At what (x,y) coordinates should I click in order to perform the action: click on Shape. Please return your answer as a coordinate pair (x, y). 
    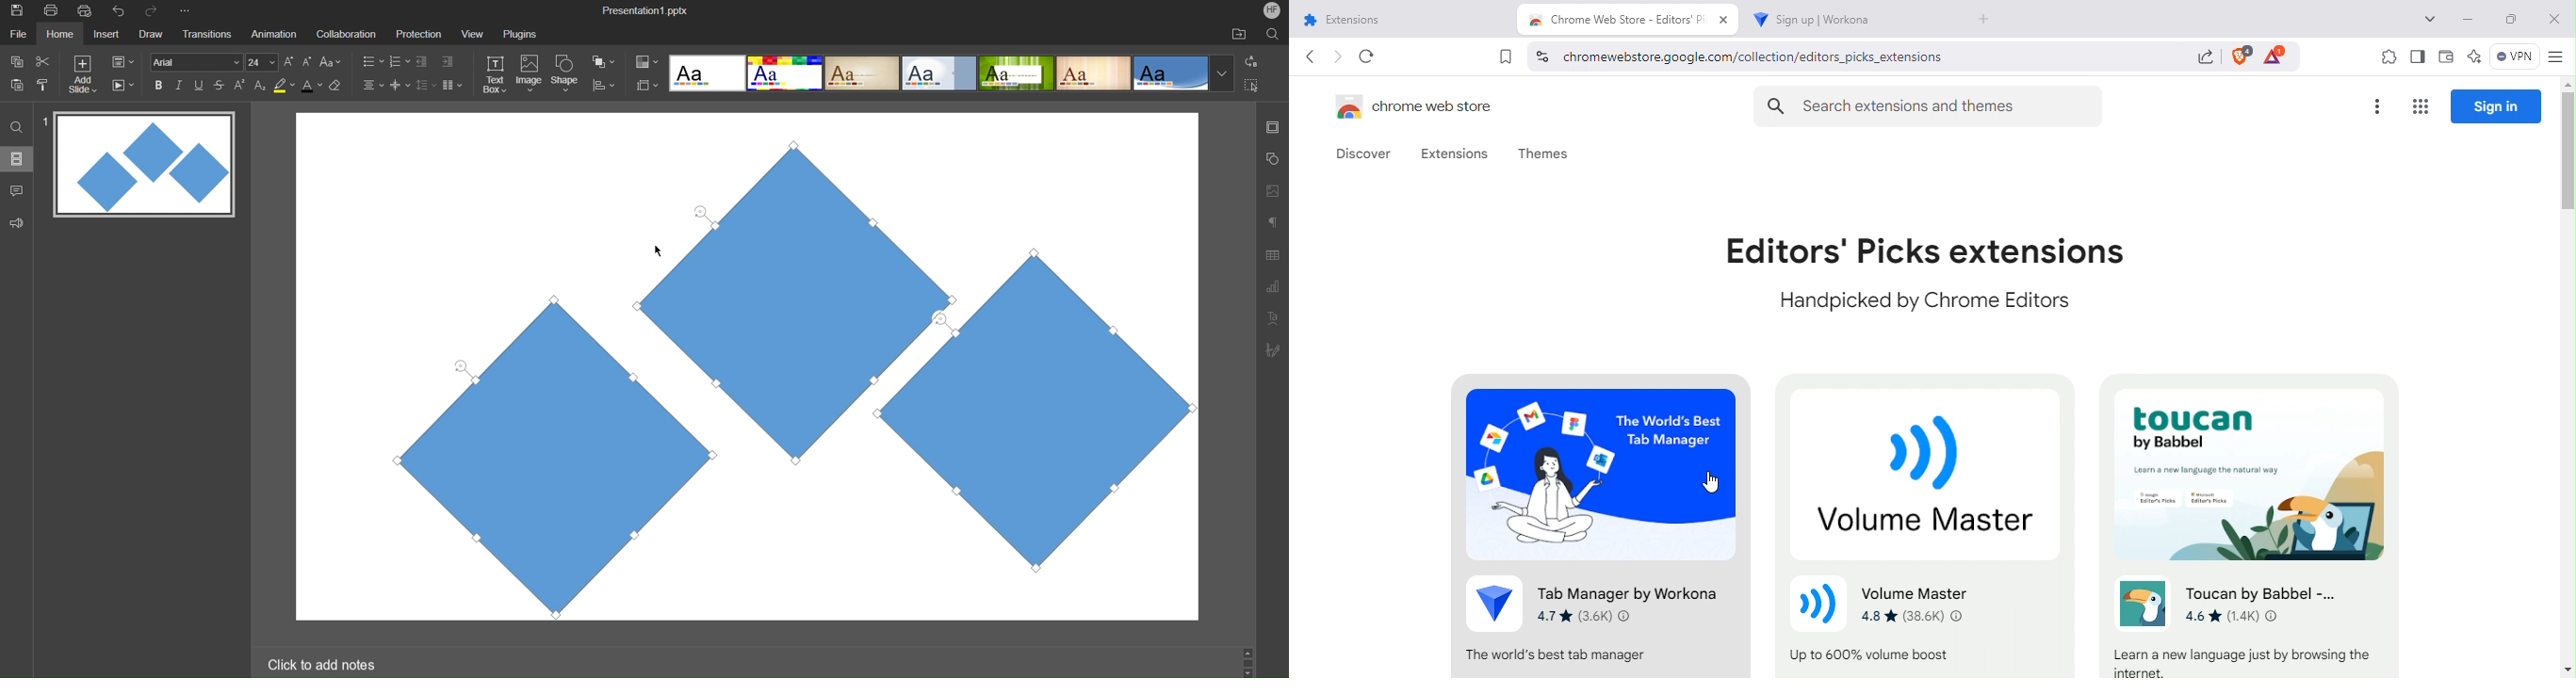
    Looking at the image, I should click on (566, 75).